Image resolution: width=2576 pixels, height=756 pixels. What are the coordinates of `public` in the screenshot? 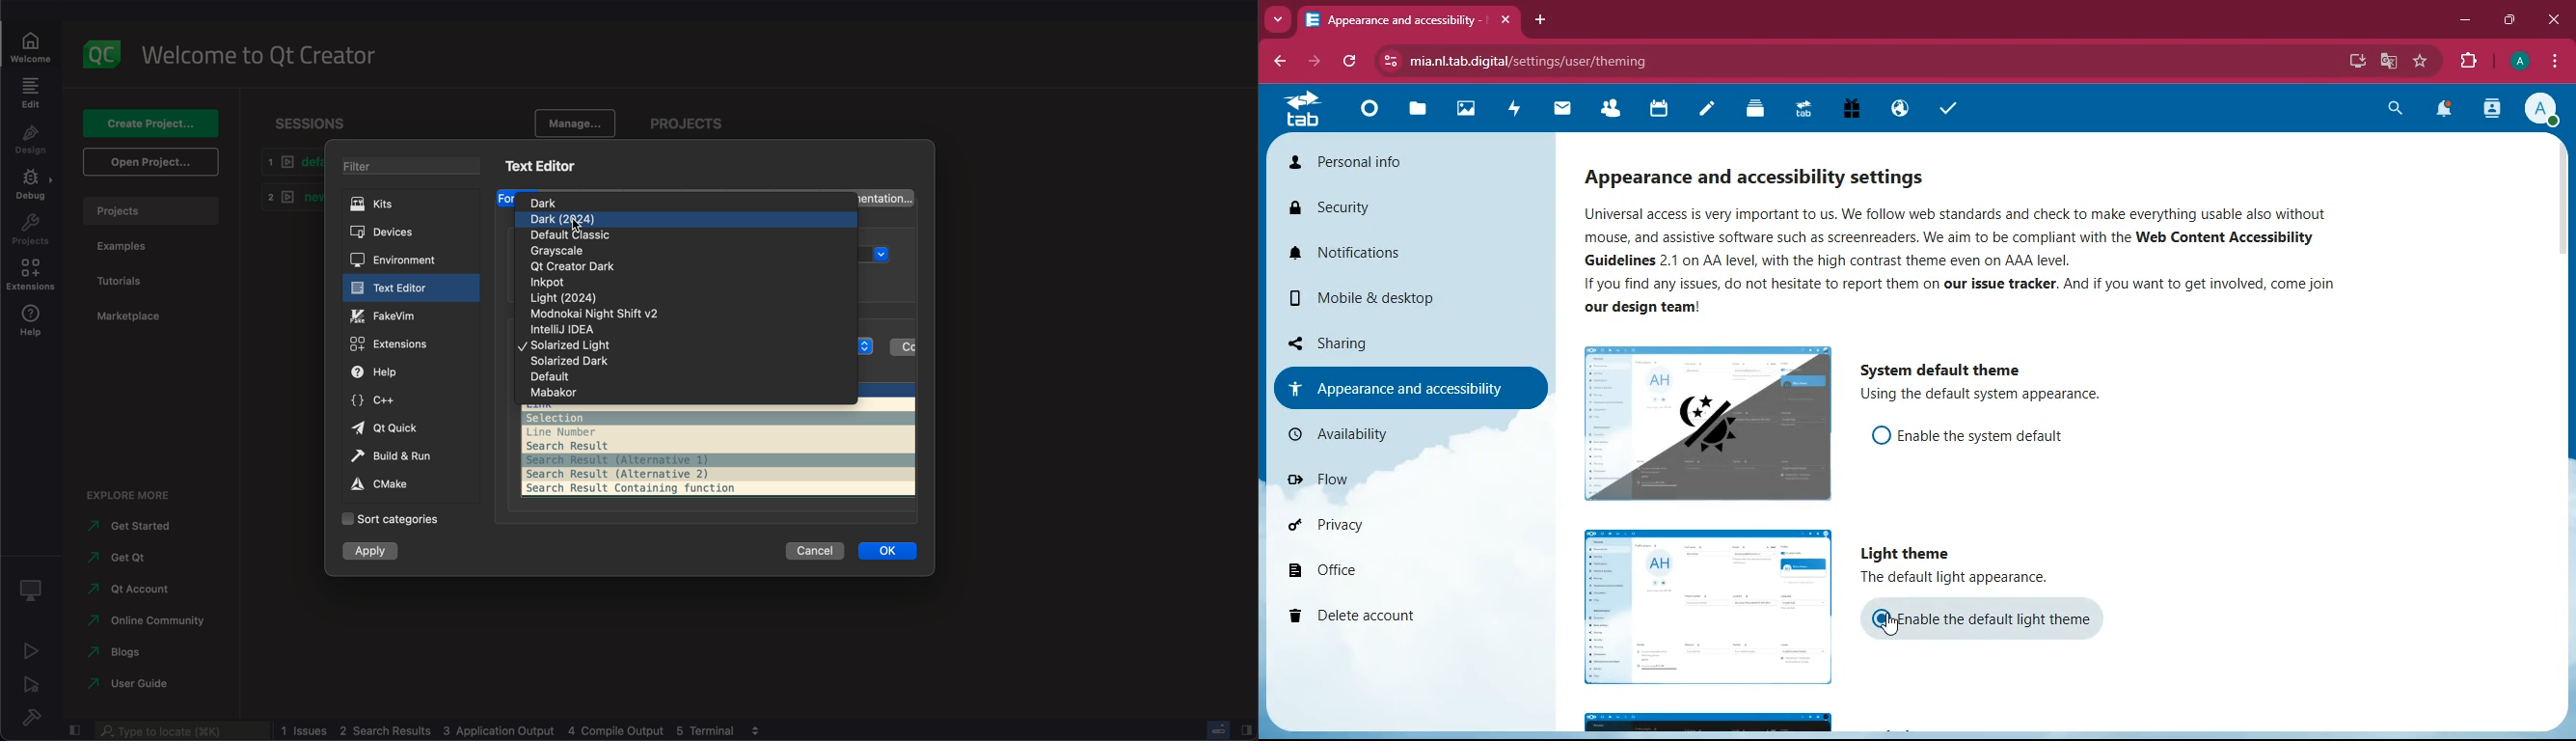 It's located at (1898, 108).